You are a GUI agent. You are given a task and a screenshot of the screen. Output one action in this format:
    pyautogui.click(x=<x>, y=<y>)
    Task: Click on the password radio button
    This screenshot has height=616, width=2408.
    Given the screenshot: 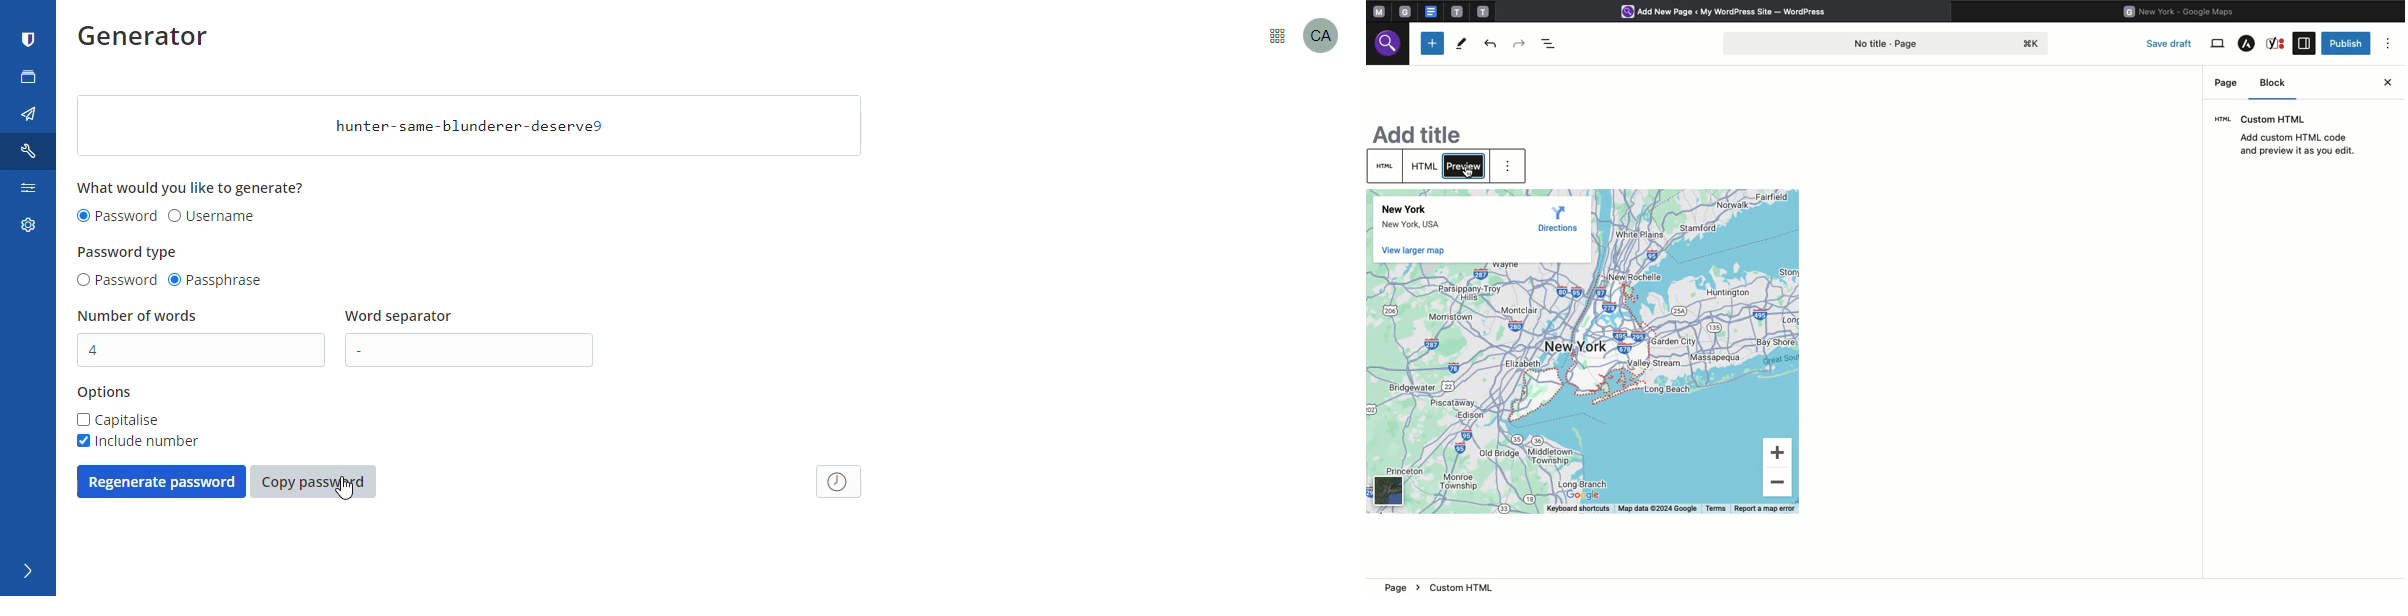 What is the action you would take?
    pyautogui.click(x=117, y=217)
    